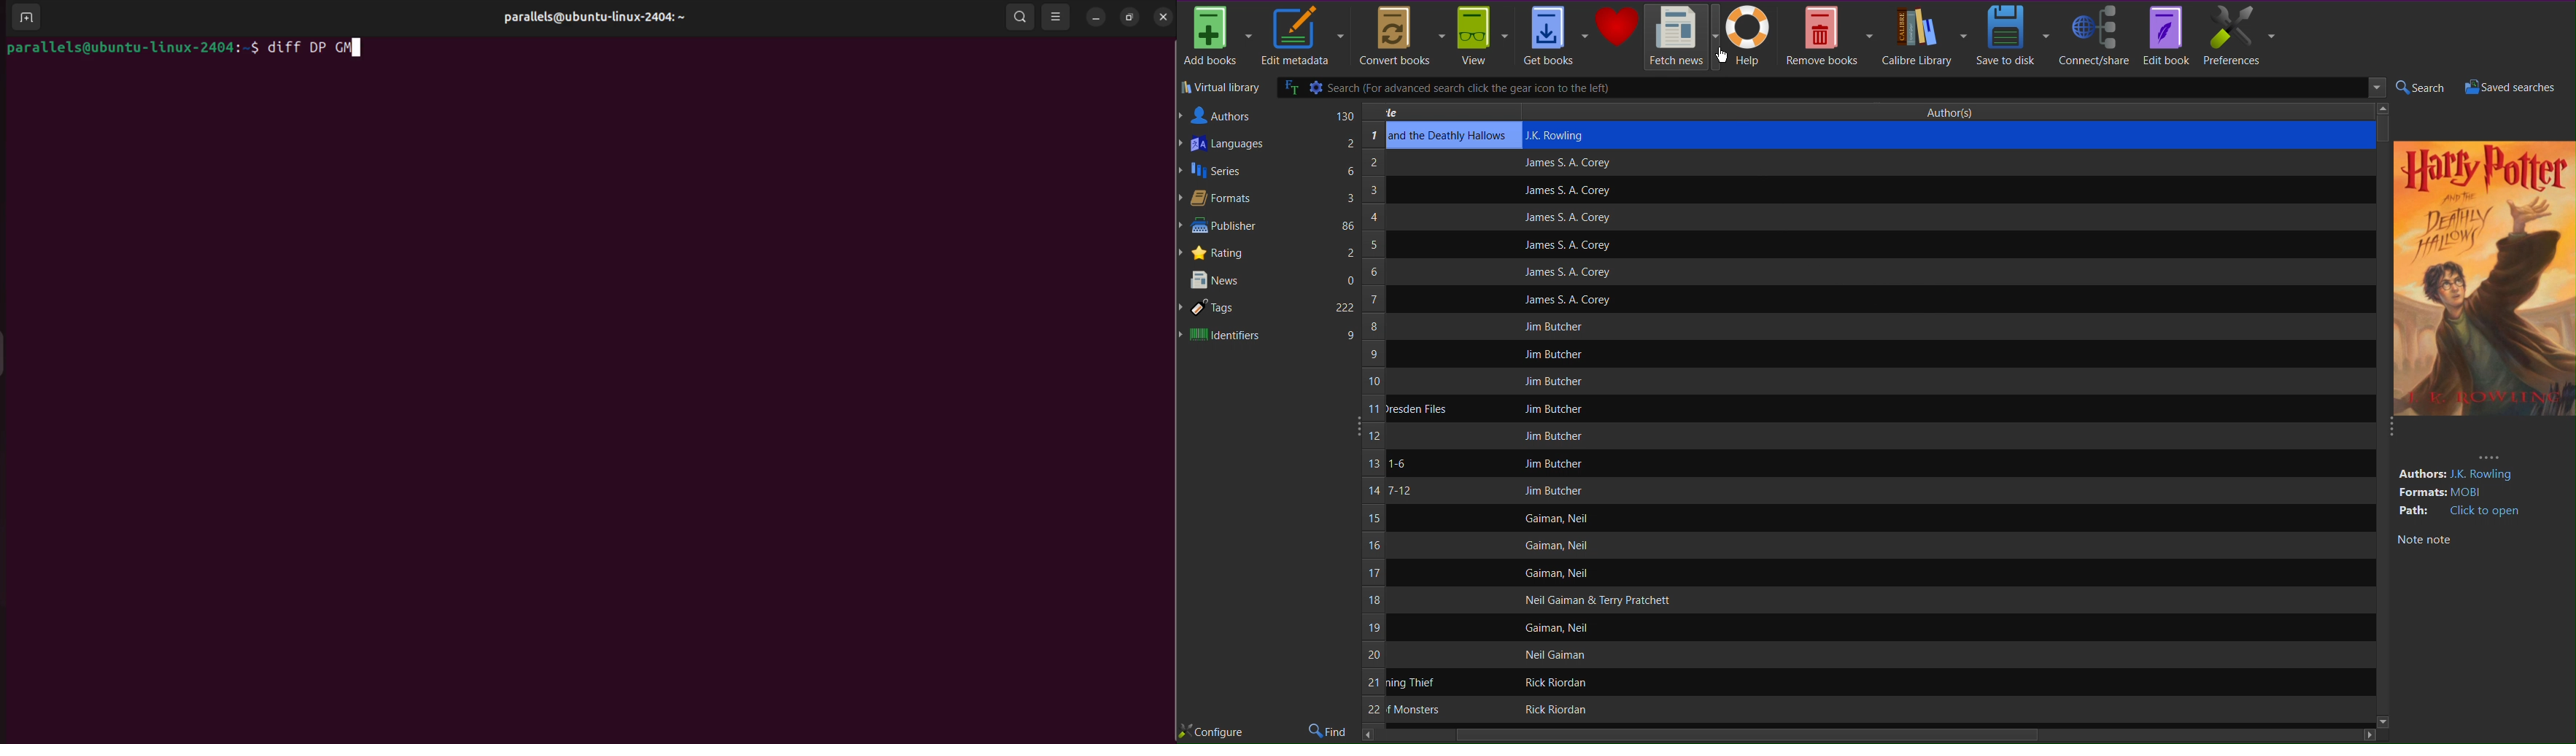 The image size is (2576, 756). Describe the element at coordinates (1269, 115) in the screenshot. I see `Authors` at that location.